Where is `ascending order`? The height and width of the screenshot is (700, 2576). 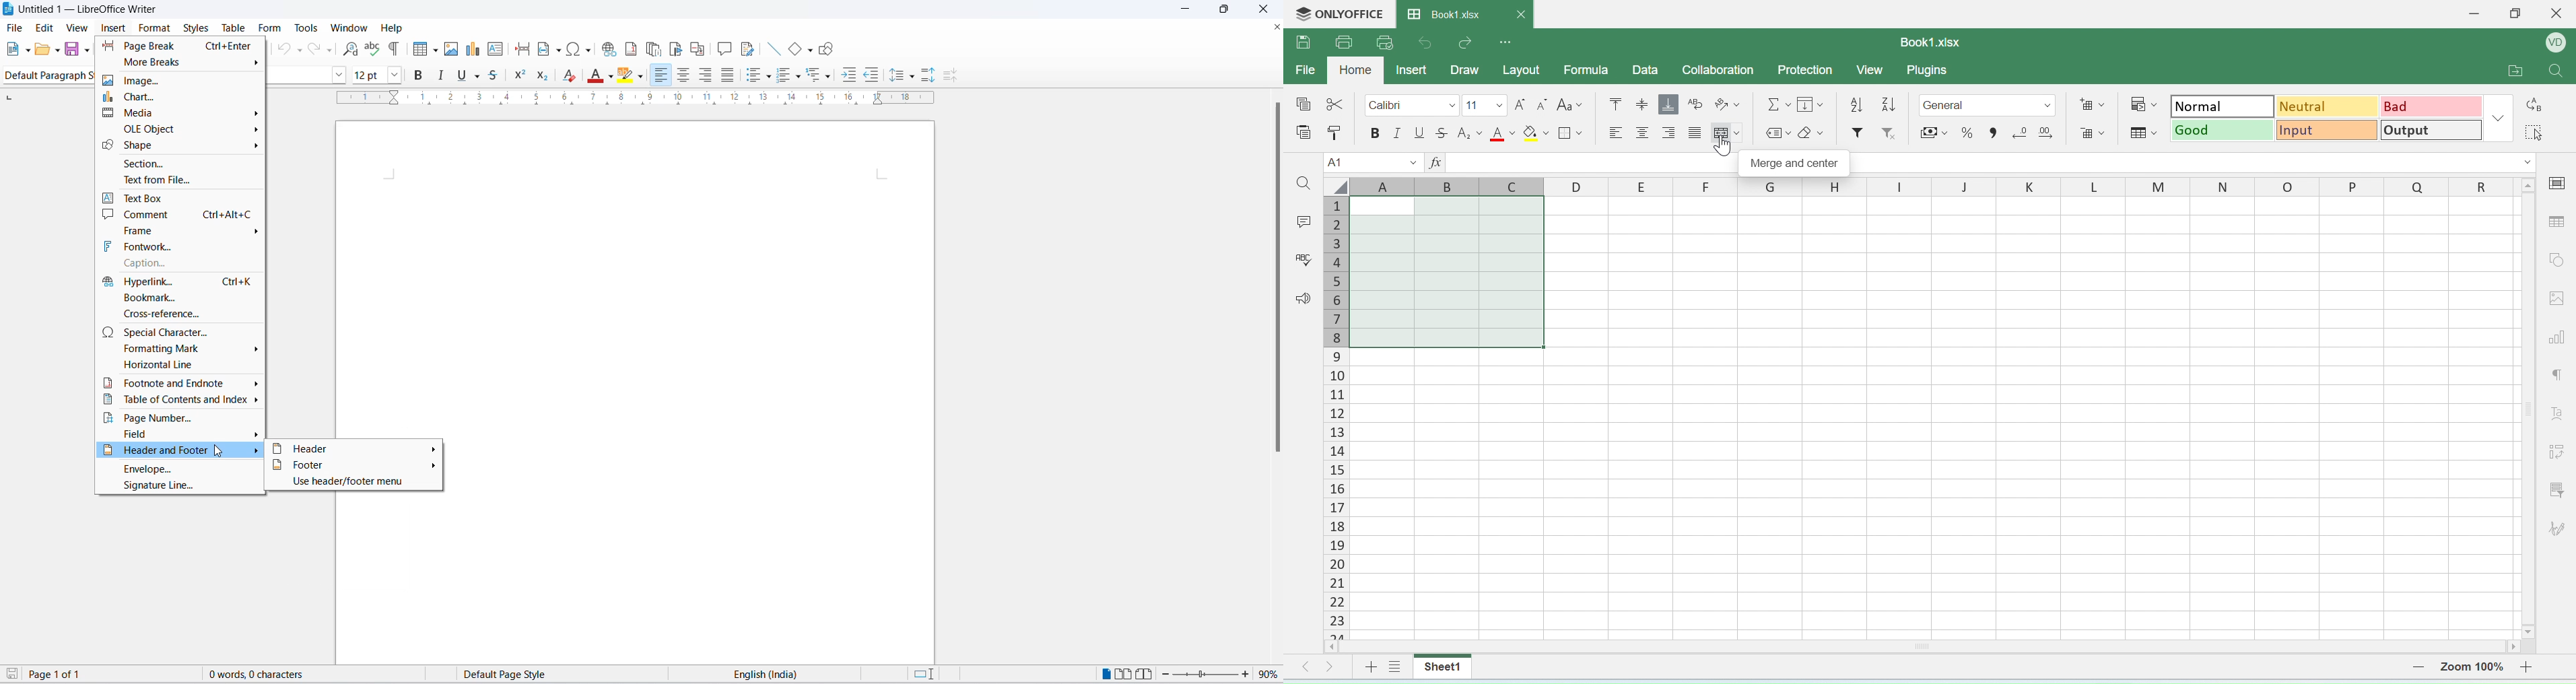
ascending order is located at coordinates (1891, 104).